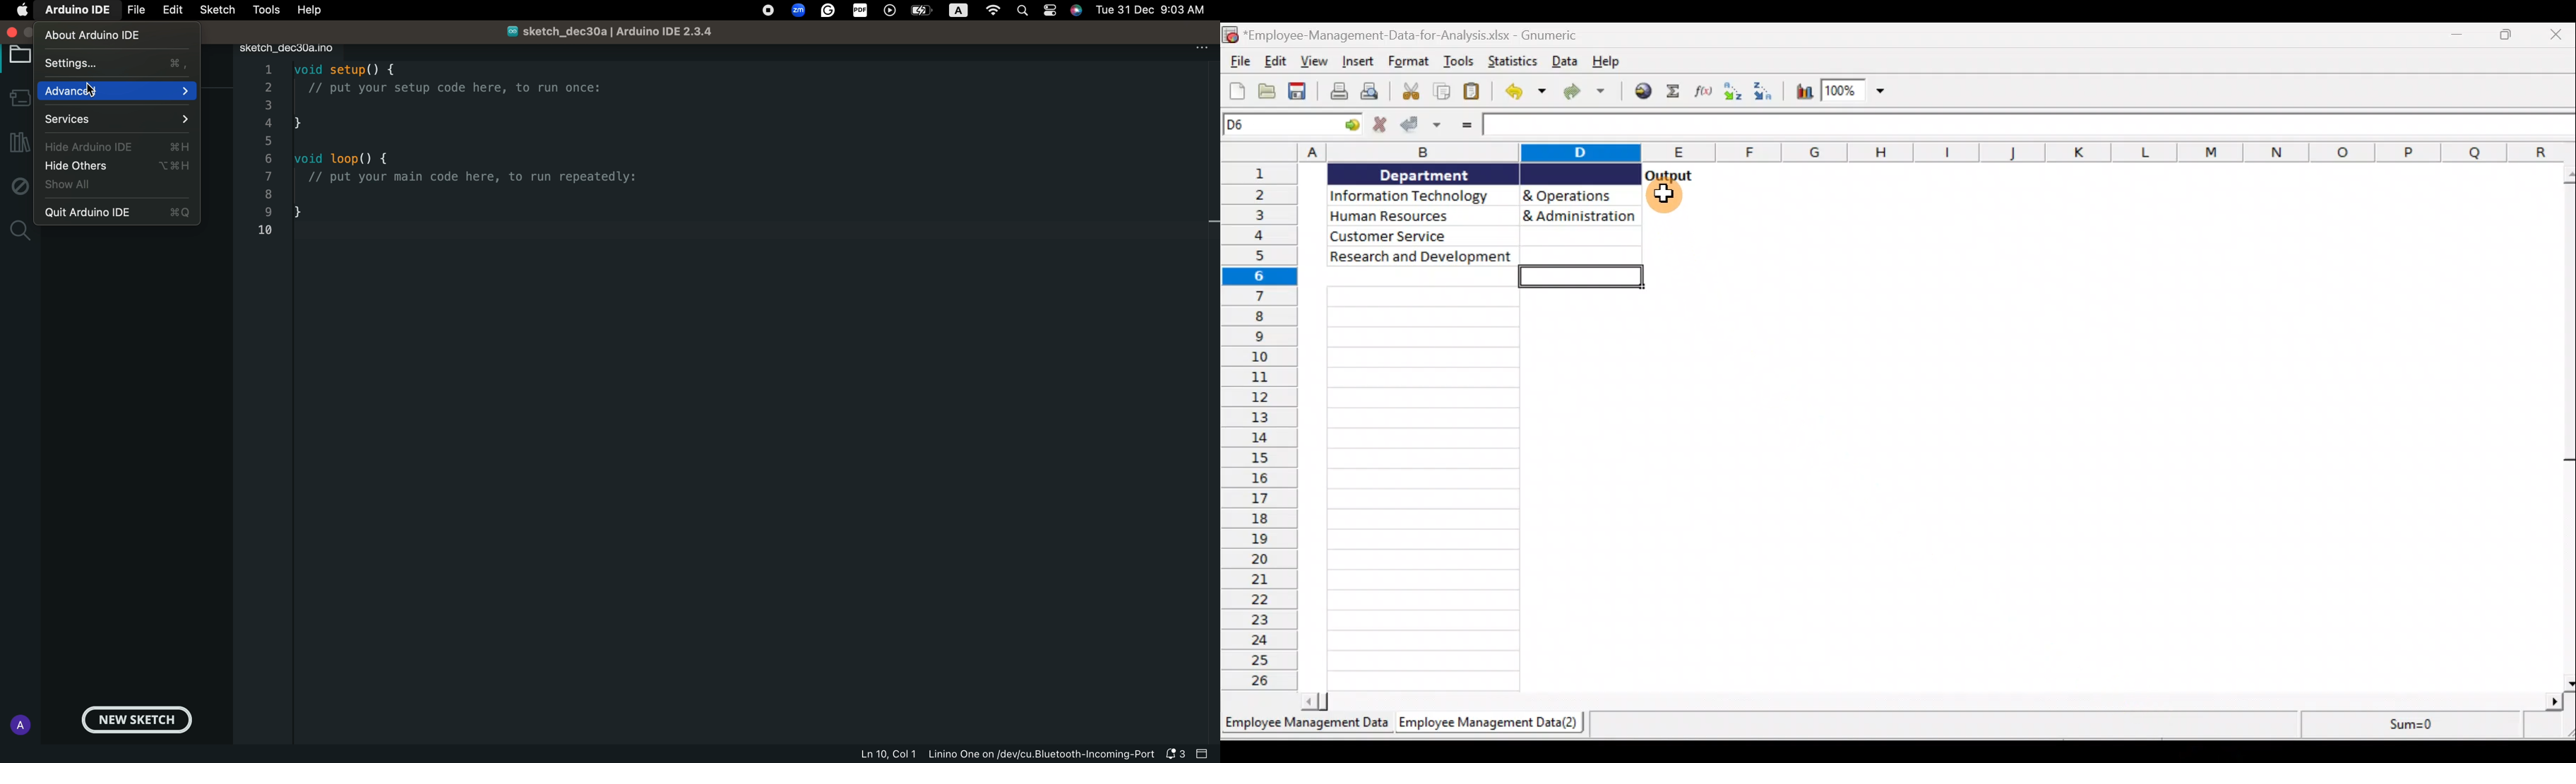  I want to click on Edit, so click(1275, 61).